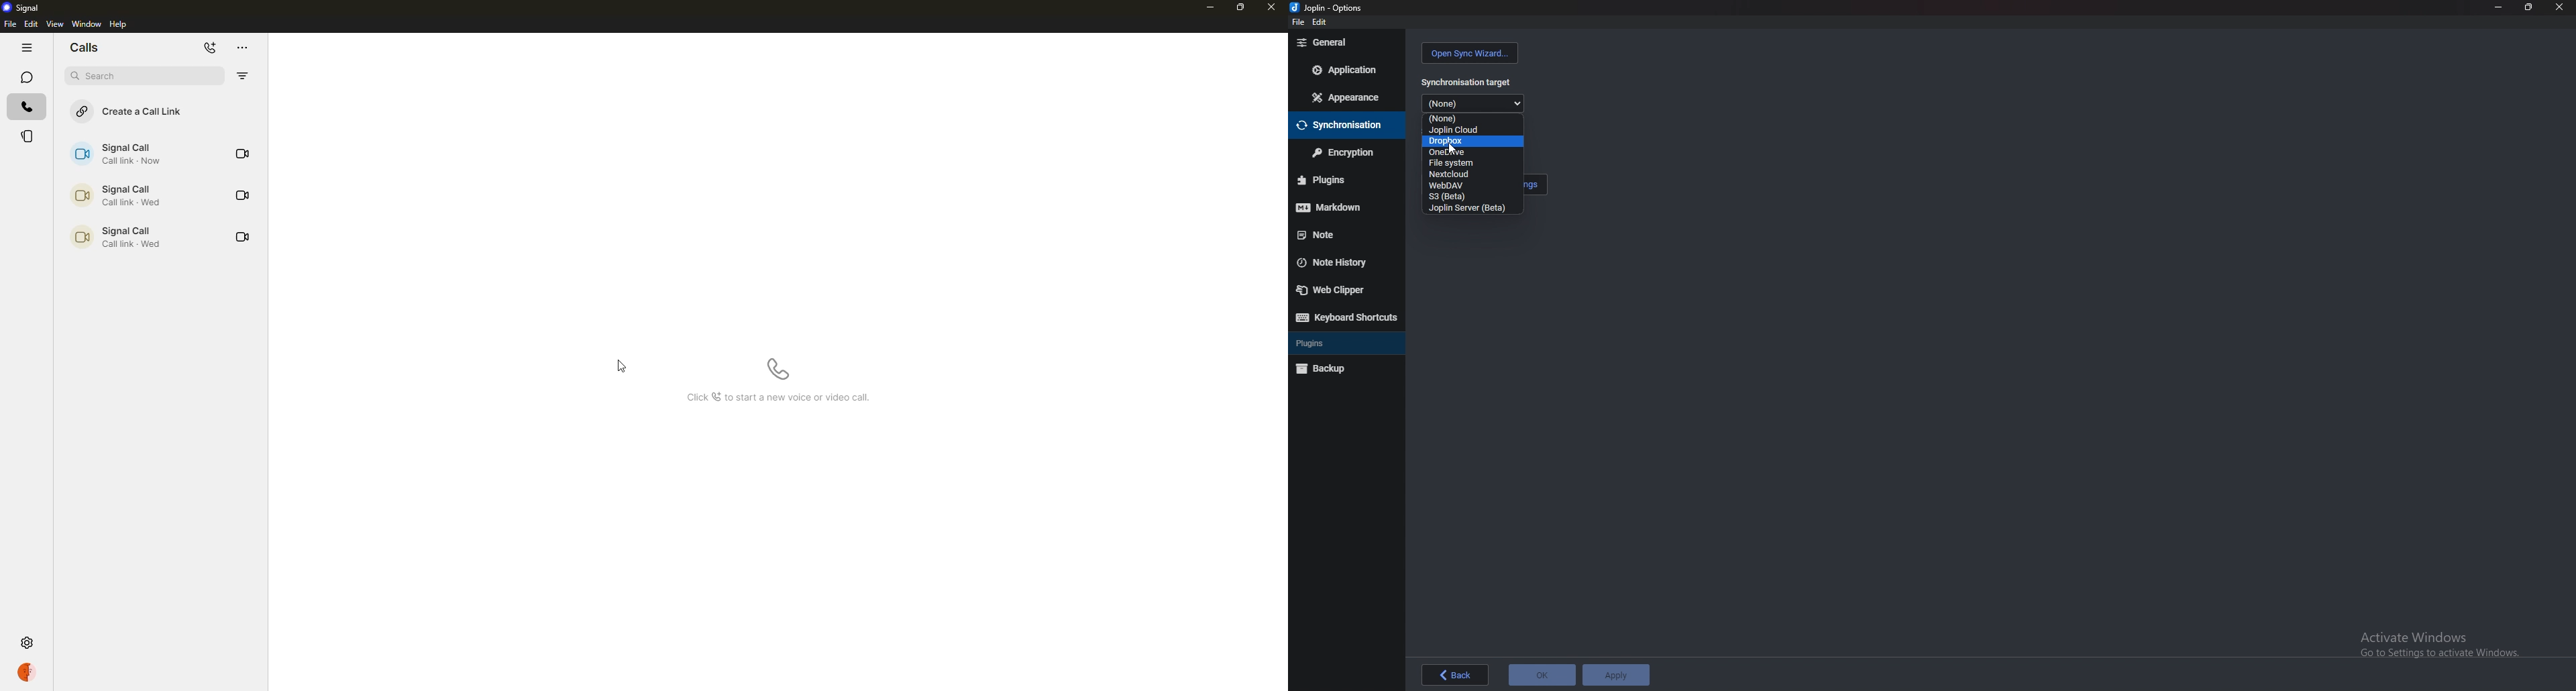 Image resolution: width=2576 pixels, height=700 pixels. Describe the element at coordinates (1322, 344) in the screenshot. I see `plugins` at that location.